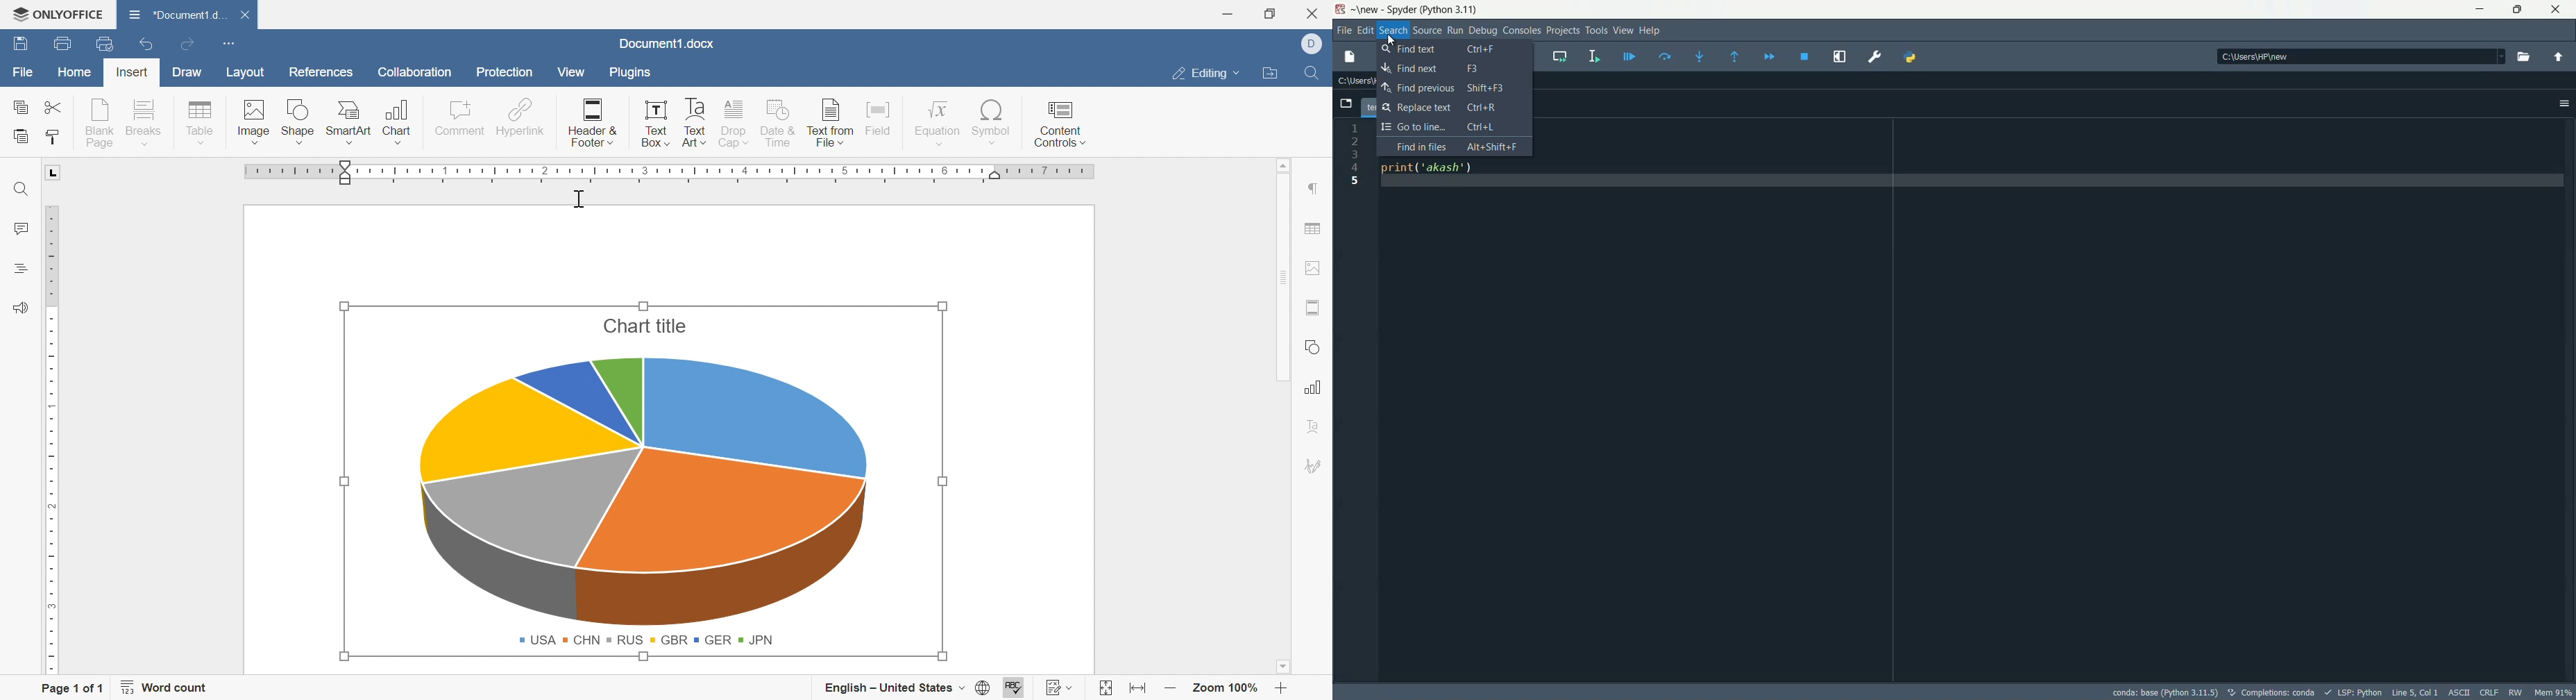 The image size is (2576, 700). I want to click on ASCII, so click(2458, 692).